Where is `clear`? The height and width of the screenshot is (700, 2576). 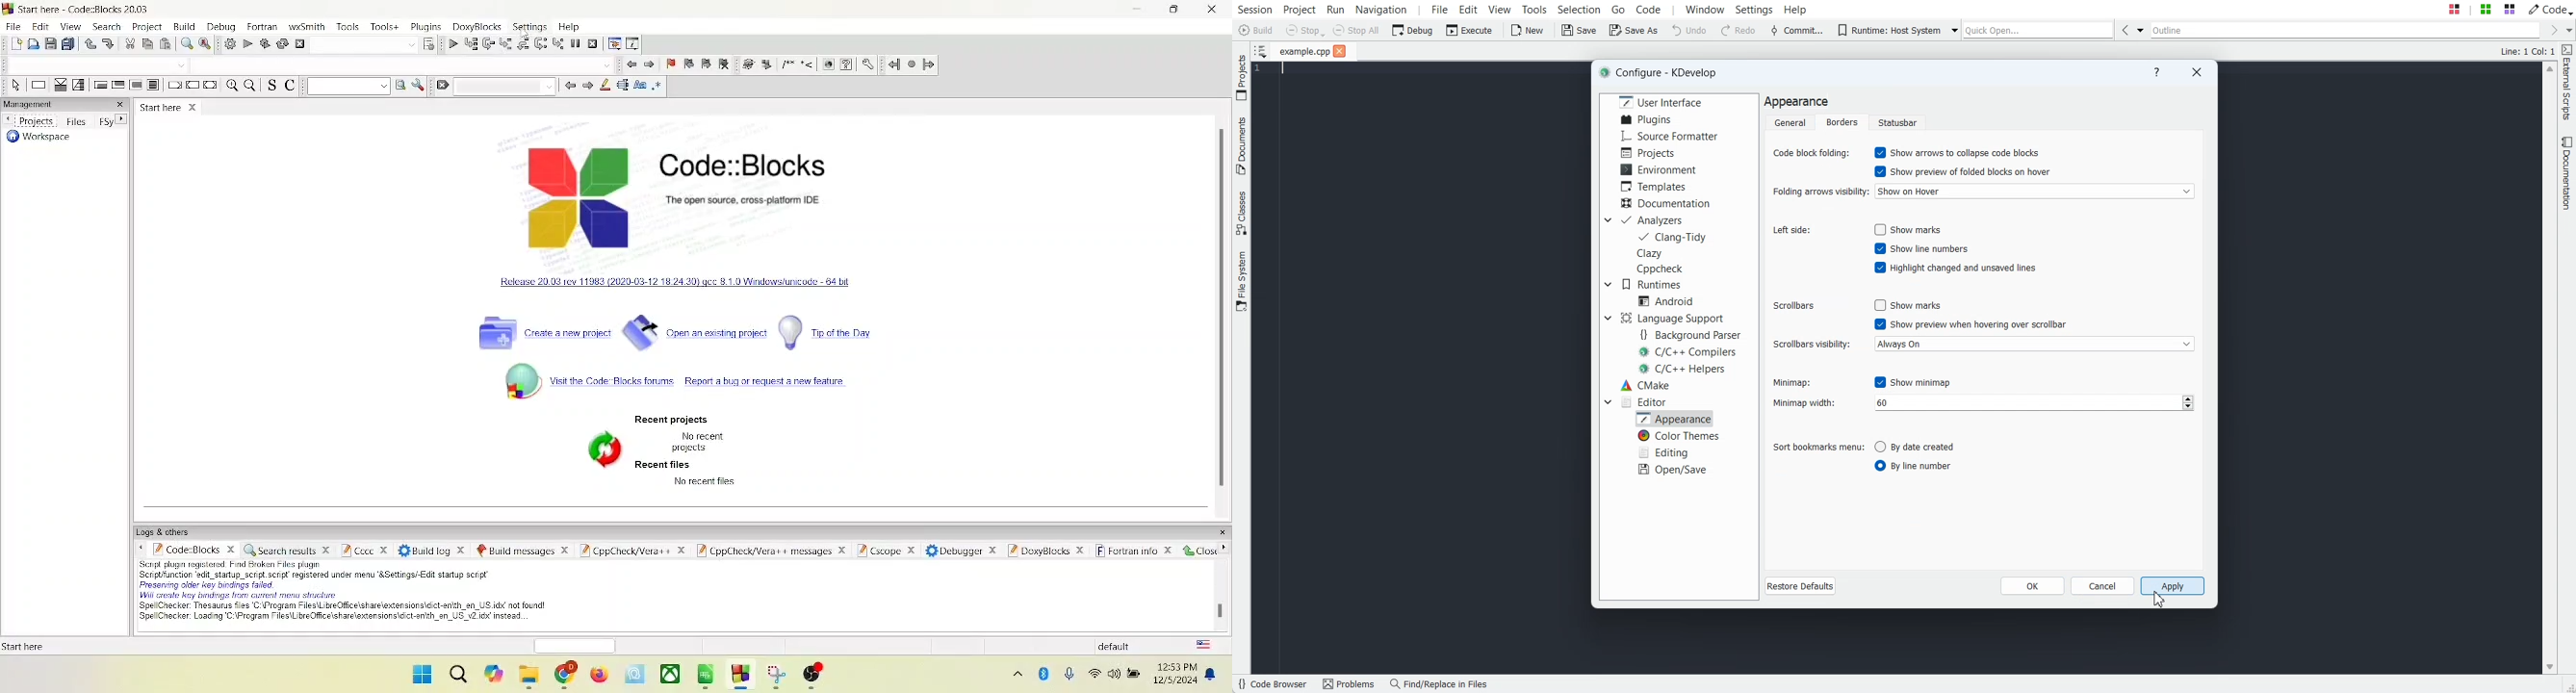 clear is located at coordinates (439, 88).